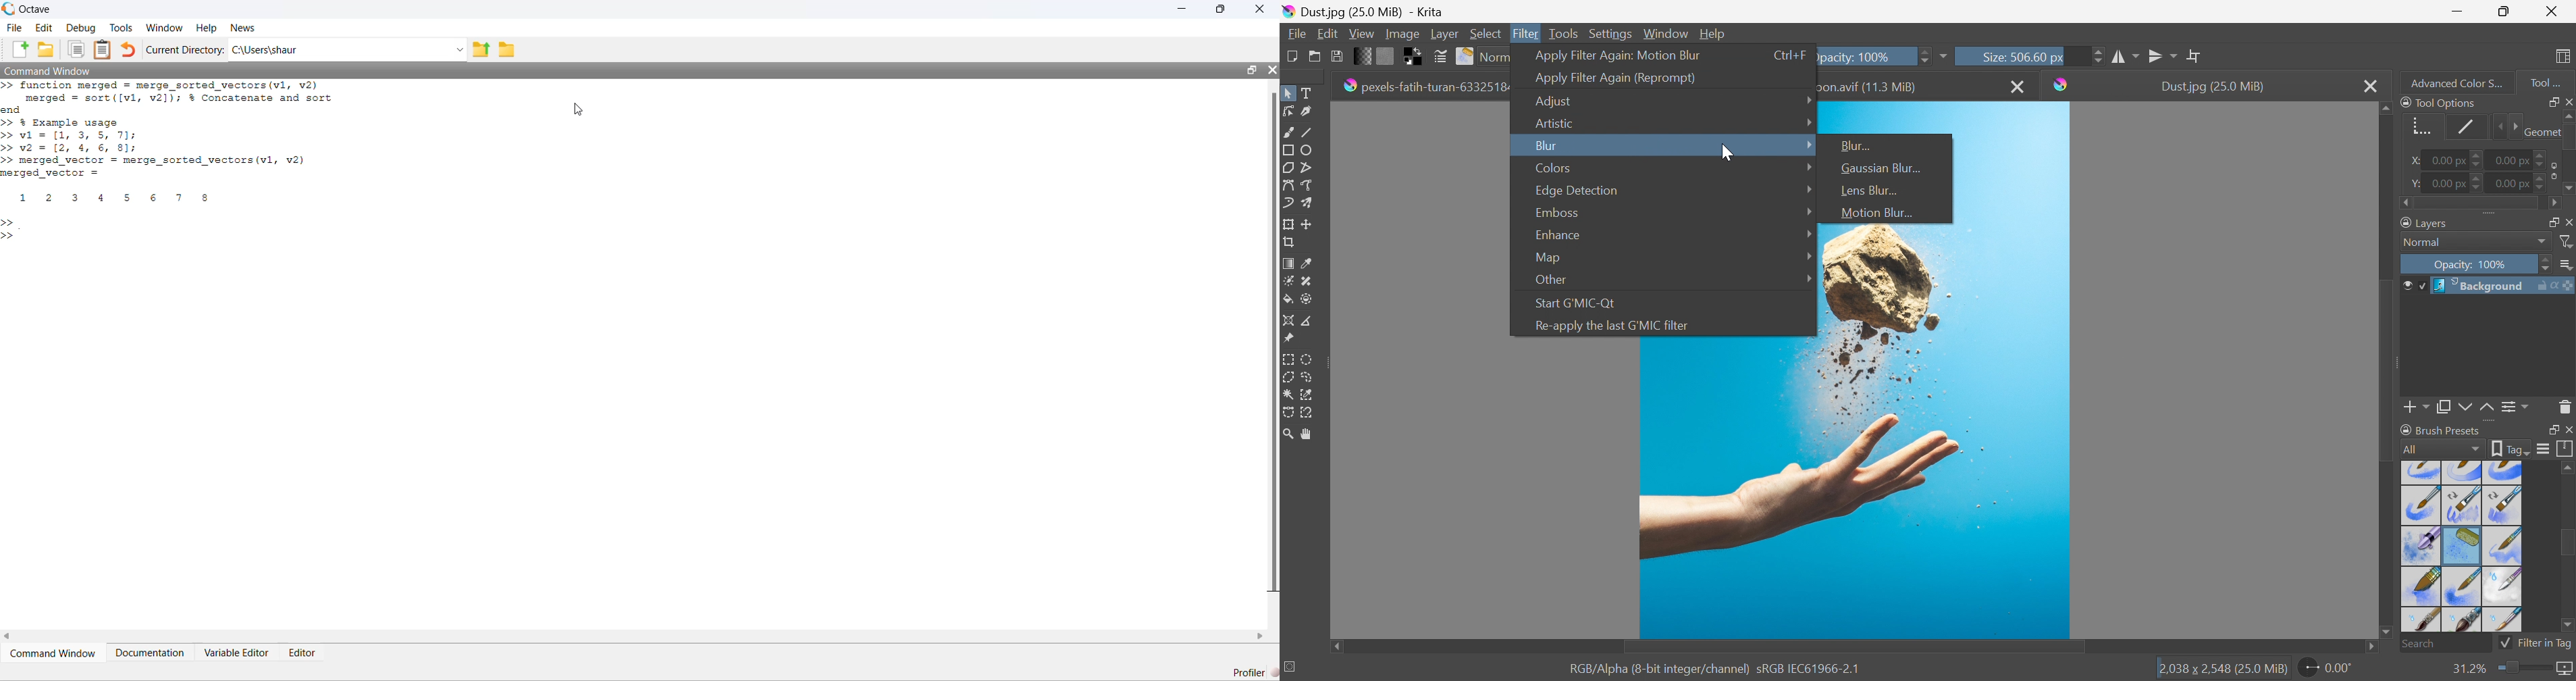 This screenshot has height=700, width=2576. I want to click on Opacity: 100%, so click(2473, 266).